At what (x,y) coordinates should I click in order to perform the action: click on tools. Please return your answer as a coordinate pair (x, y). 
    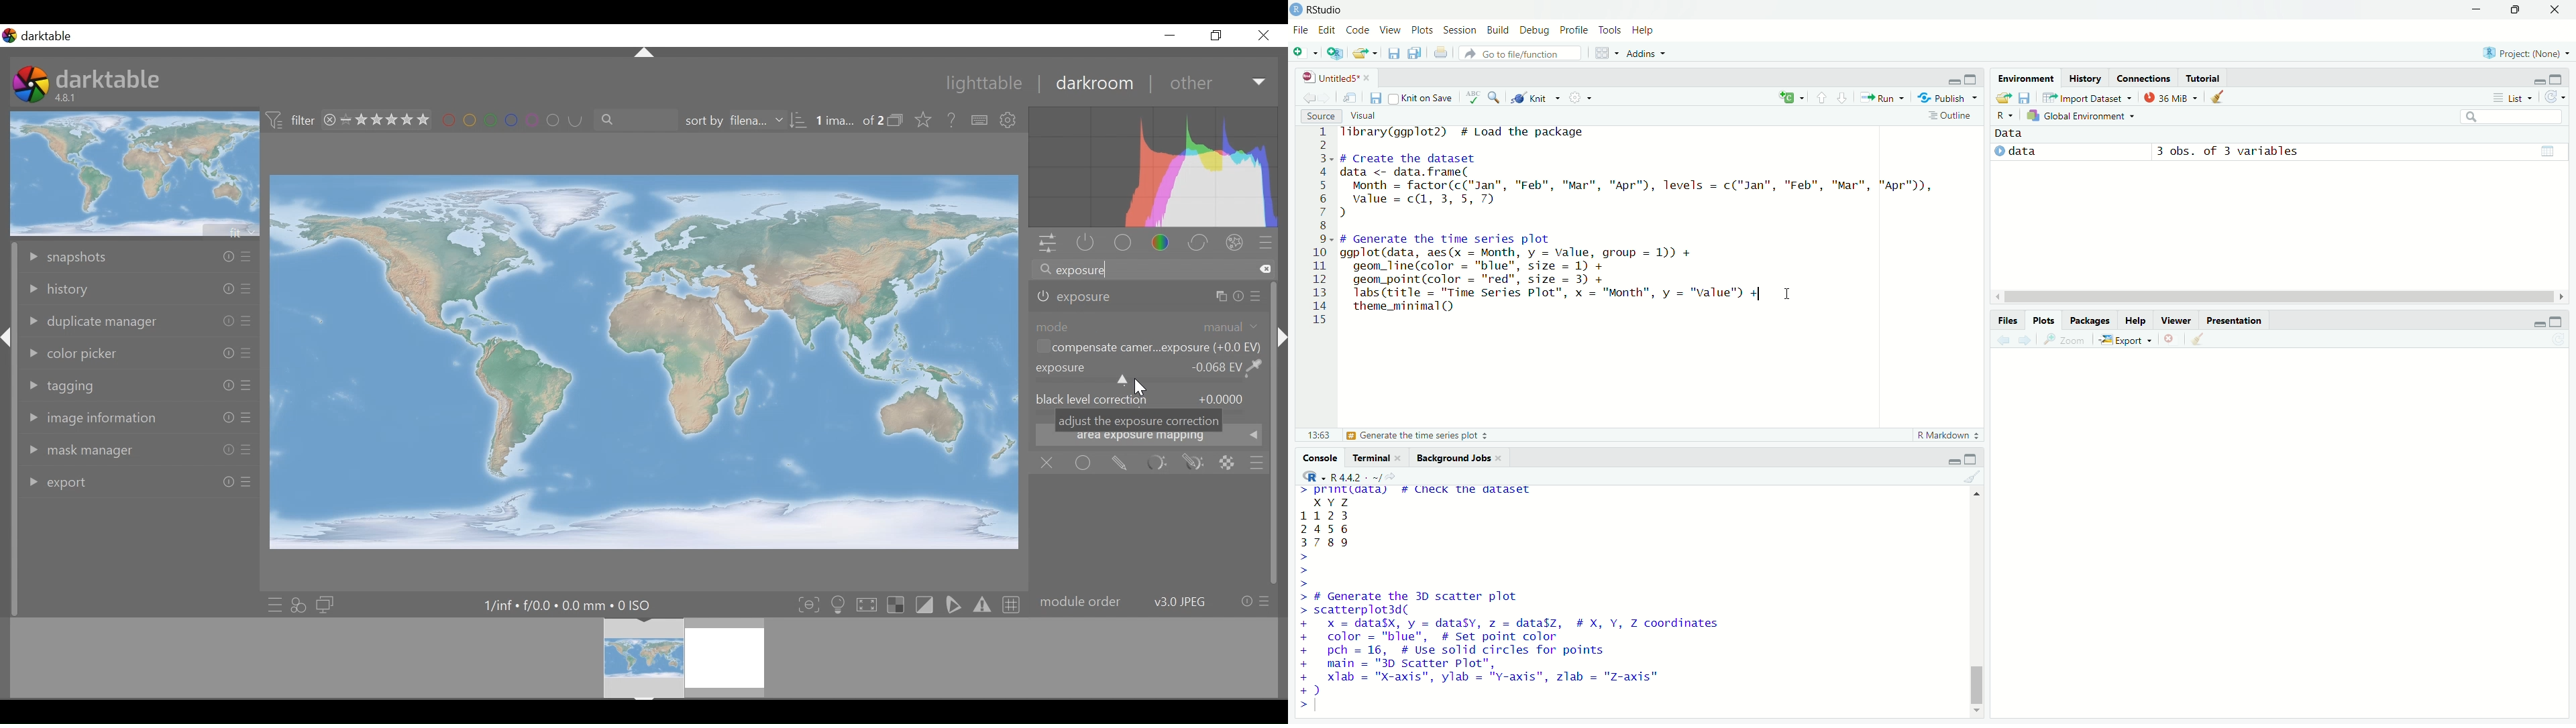
    Looking at the image, I should click on (1611, 31).